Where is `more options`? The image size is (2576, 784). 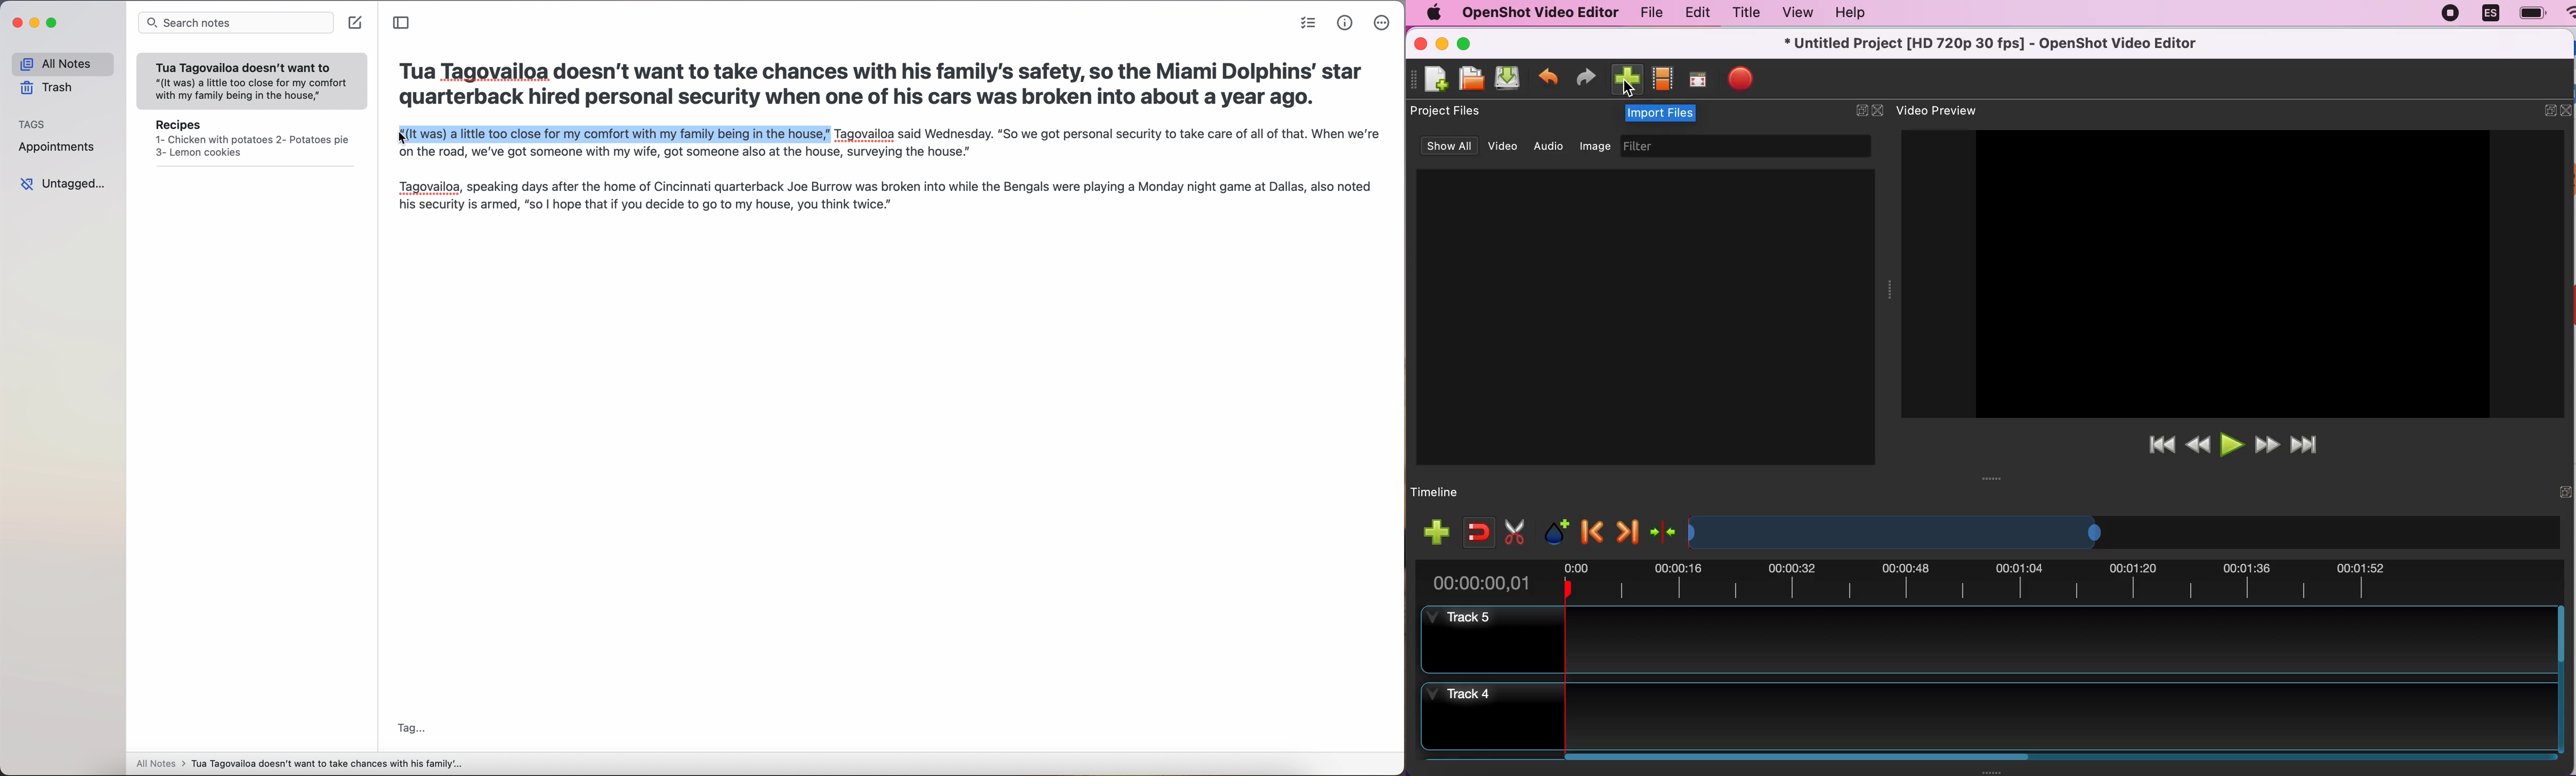 more options is located at coordinates (1383, 23).